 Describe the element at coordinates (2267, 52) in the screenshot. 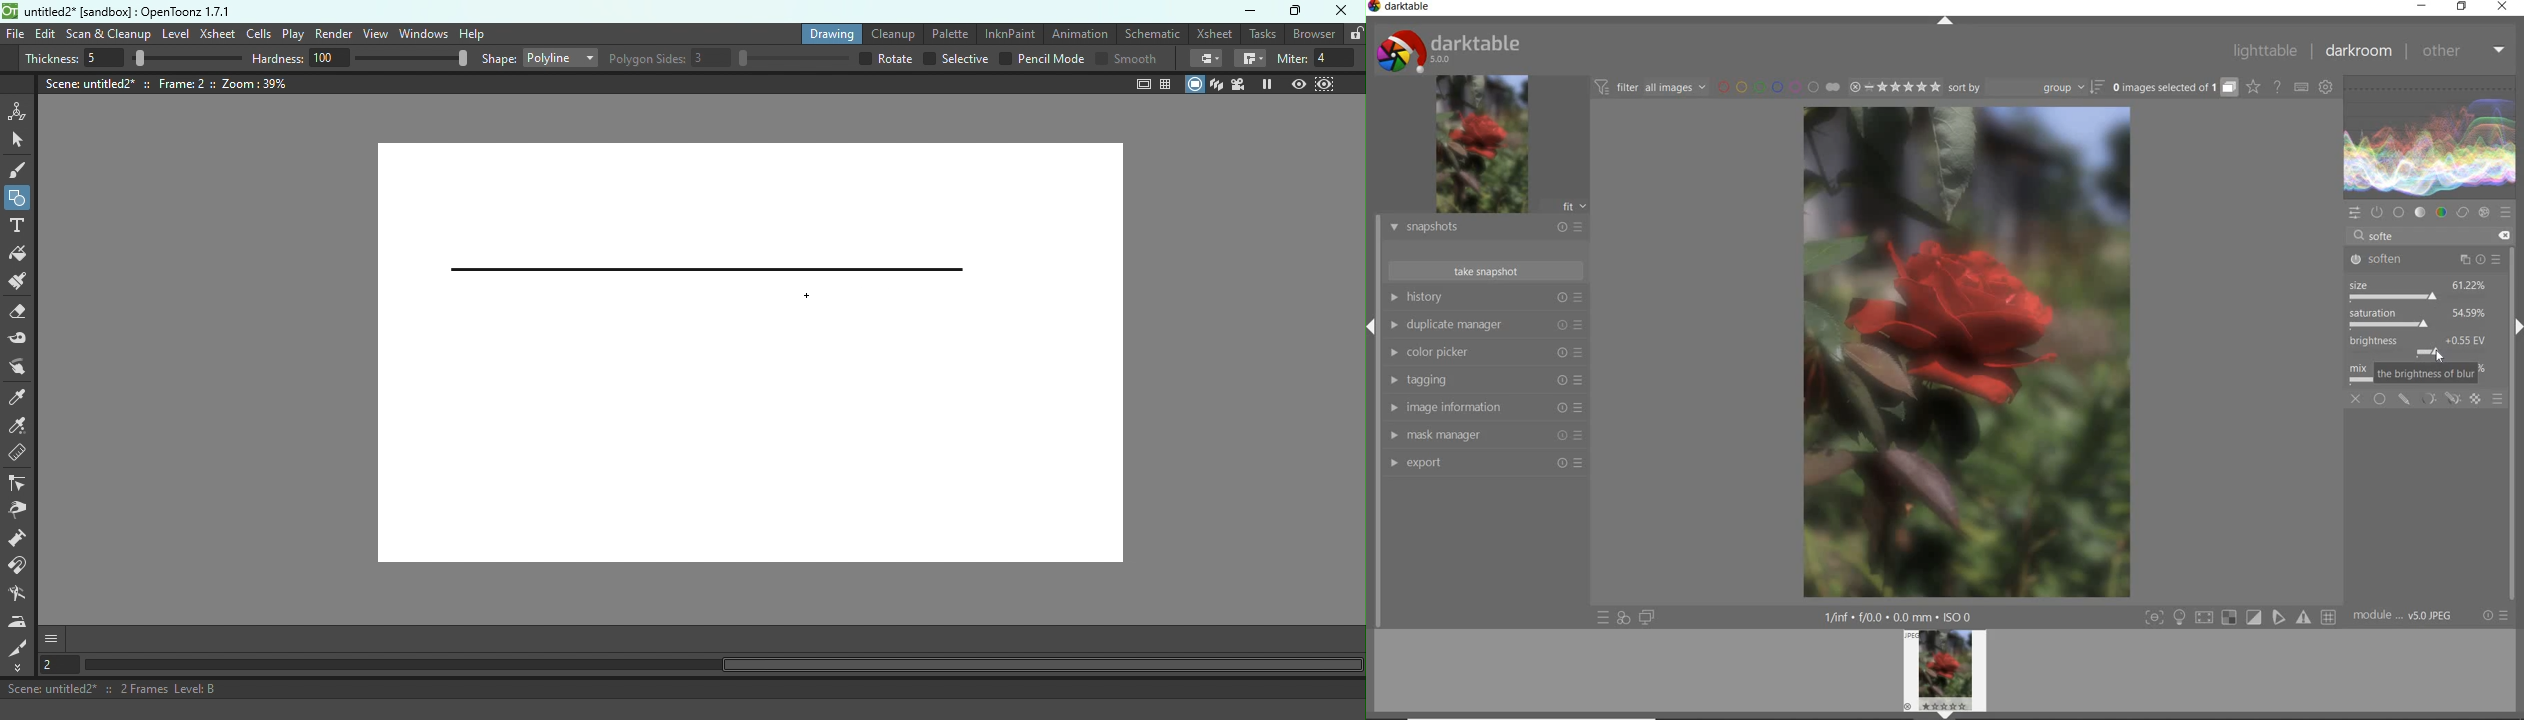

I see `lighttable` at that location.